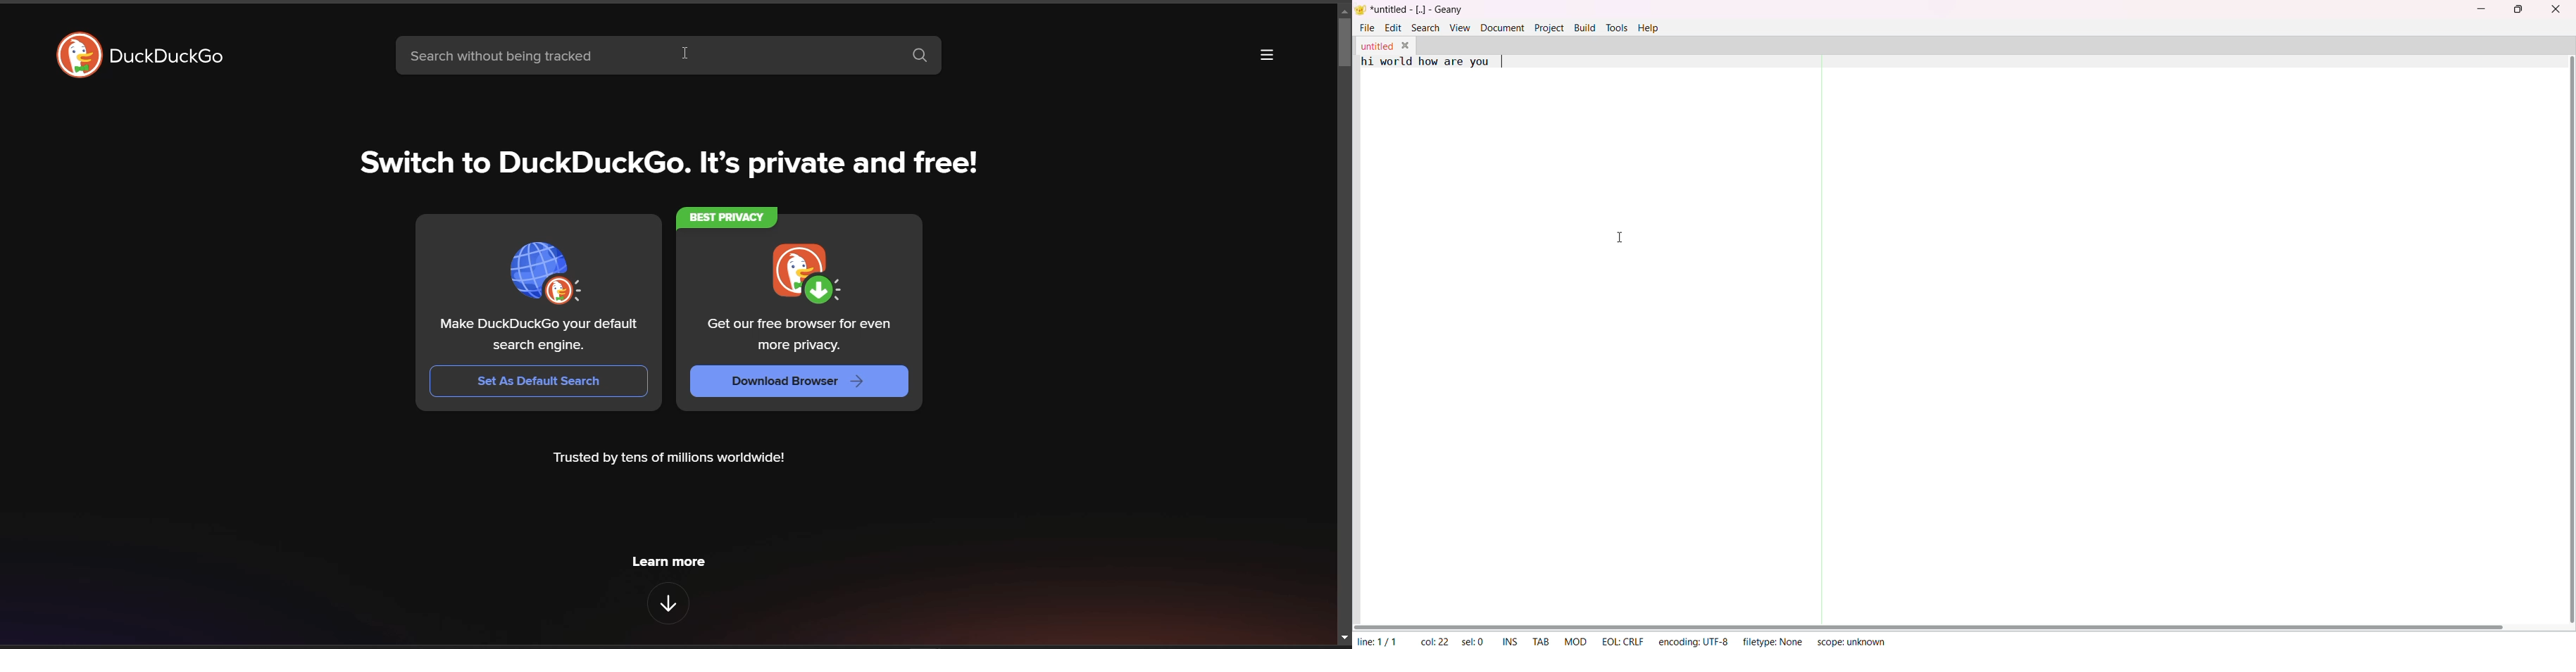 The height and width of the screenshot is (672, 2576). What do you see at coordinates (1425, 27) in the screenshot?
I see `search` at bounding box center [1425, 27].